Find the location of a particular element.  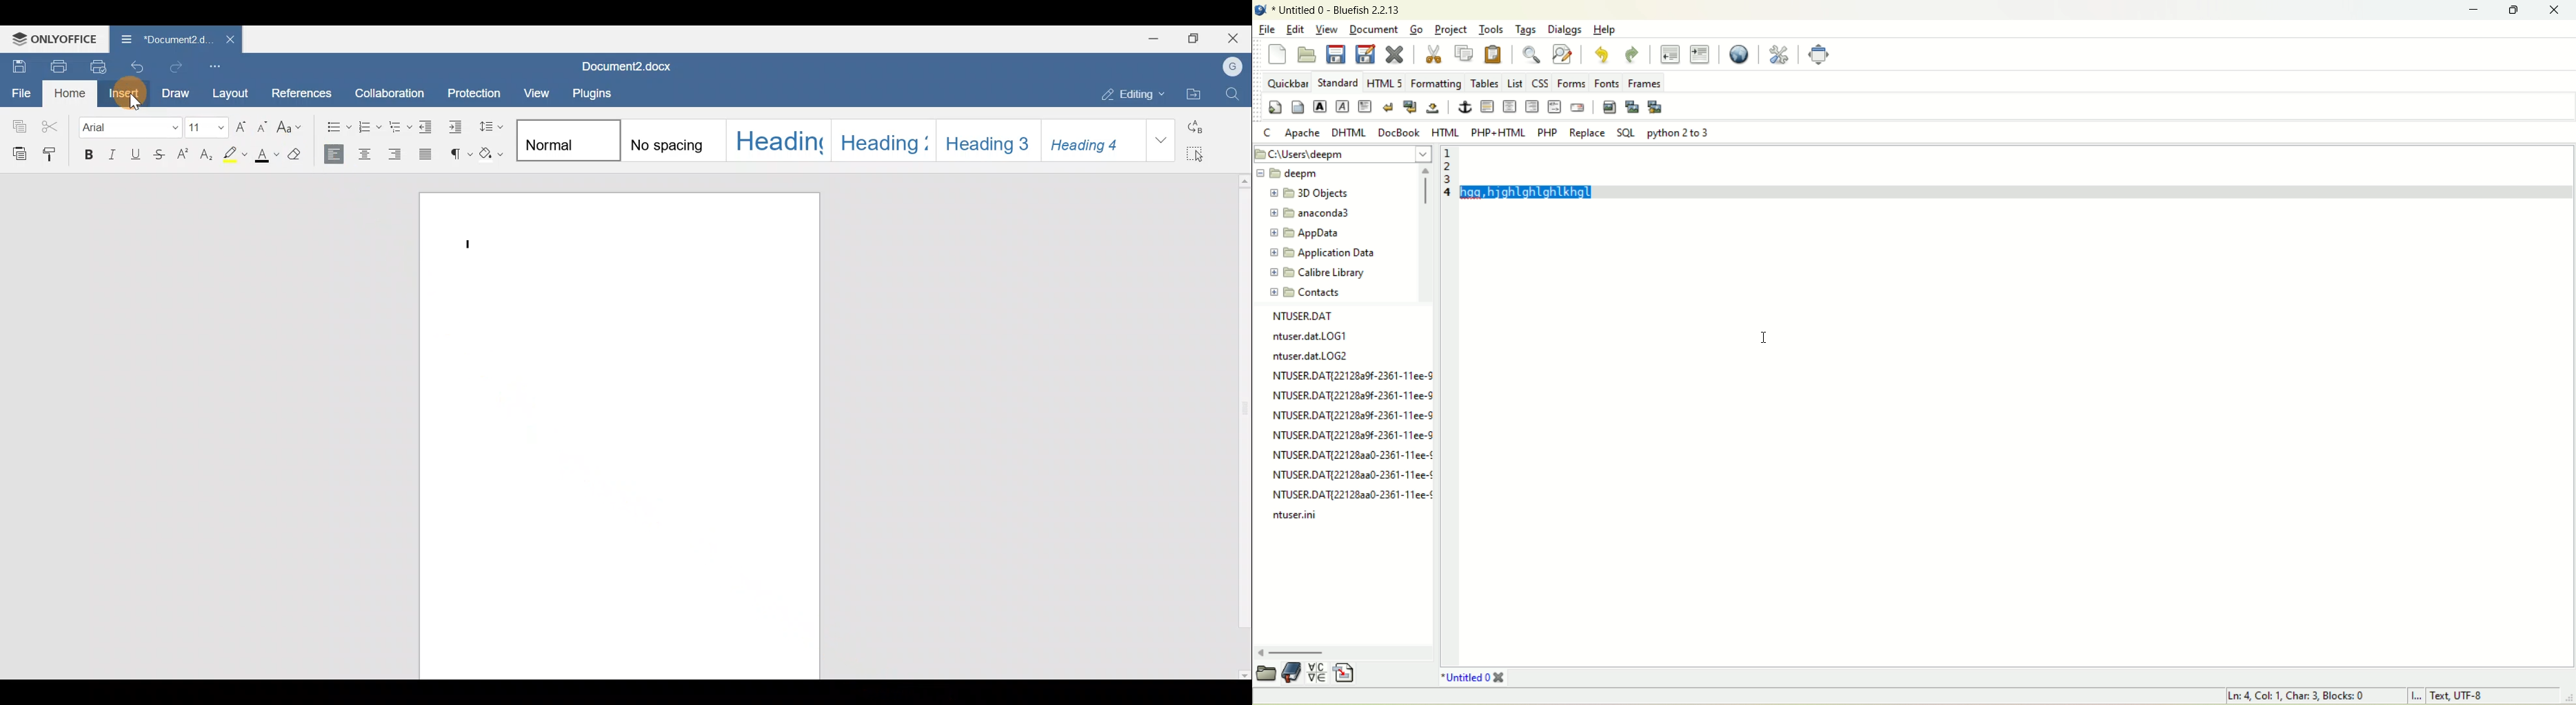

Align center is located at coordinates (367, 153).